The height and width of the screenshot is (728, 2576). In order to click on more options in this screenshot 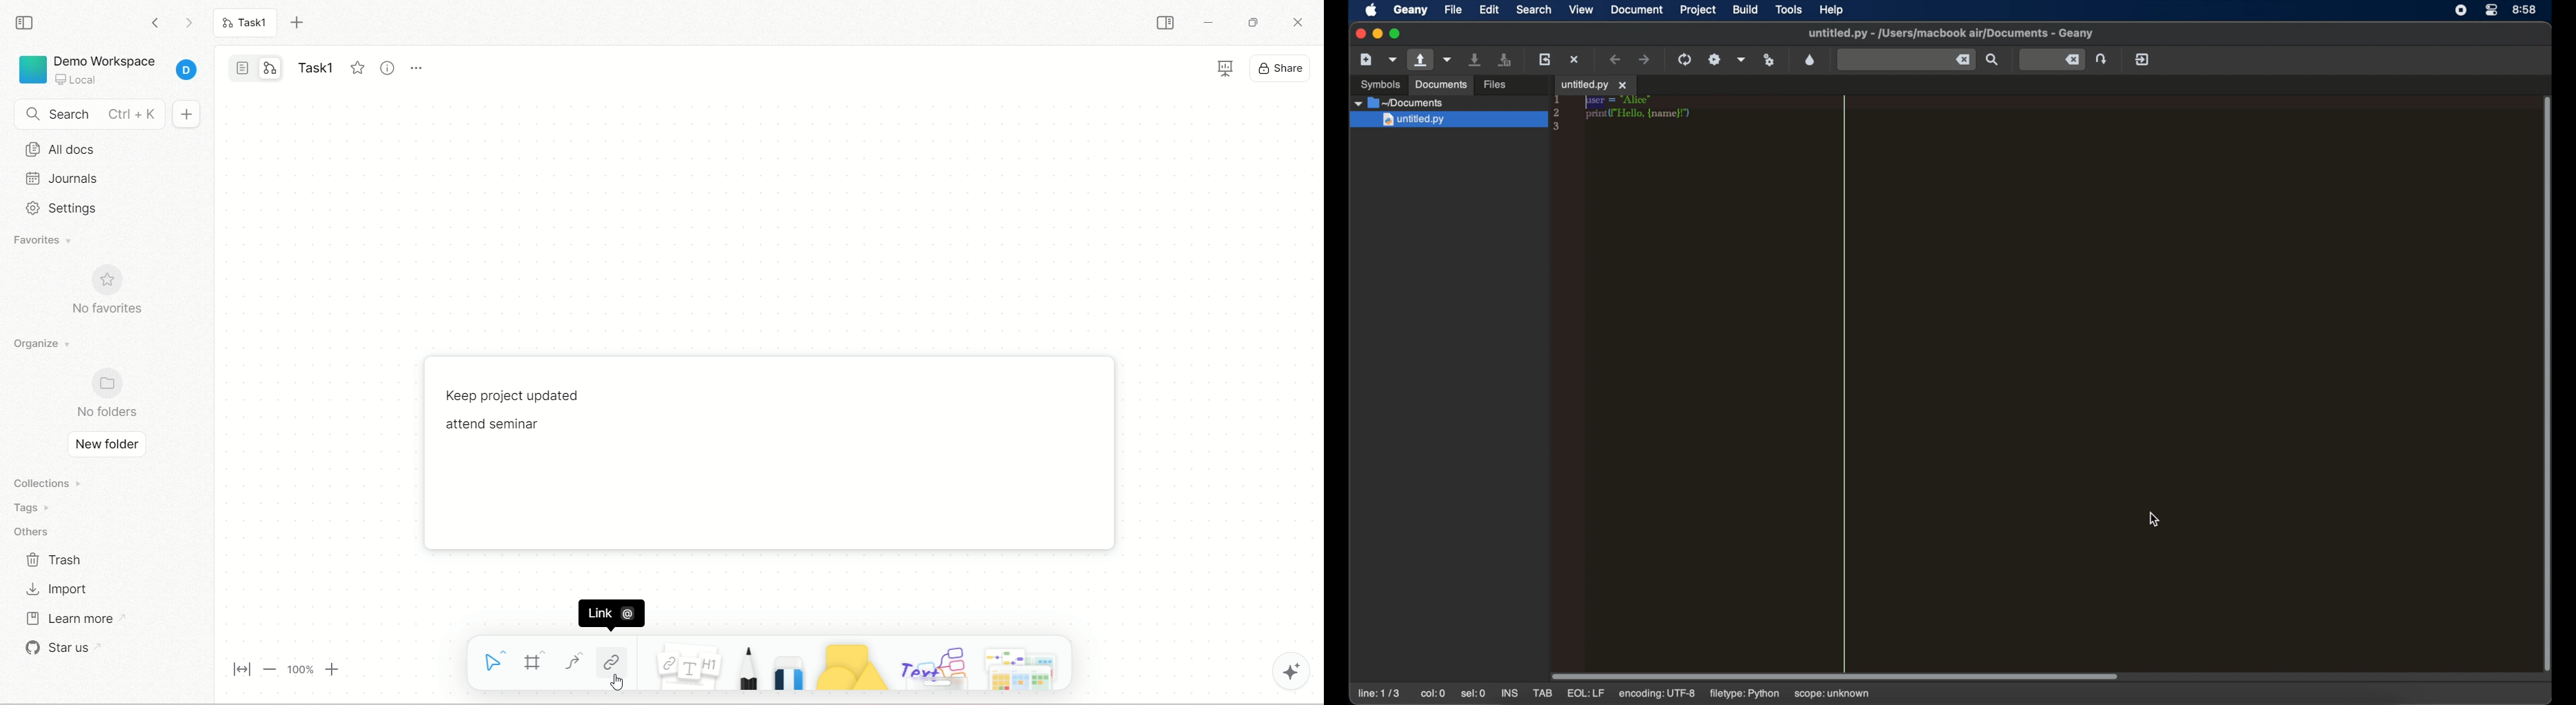, I will do `click(420, 71)`.